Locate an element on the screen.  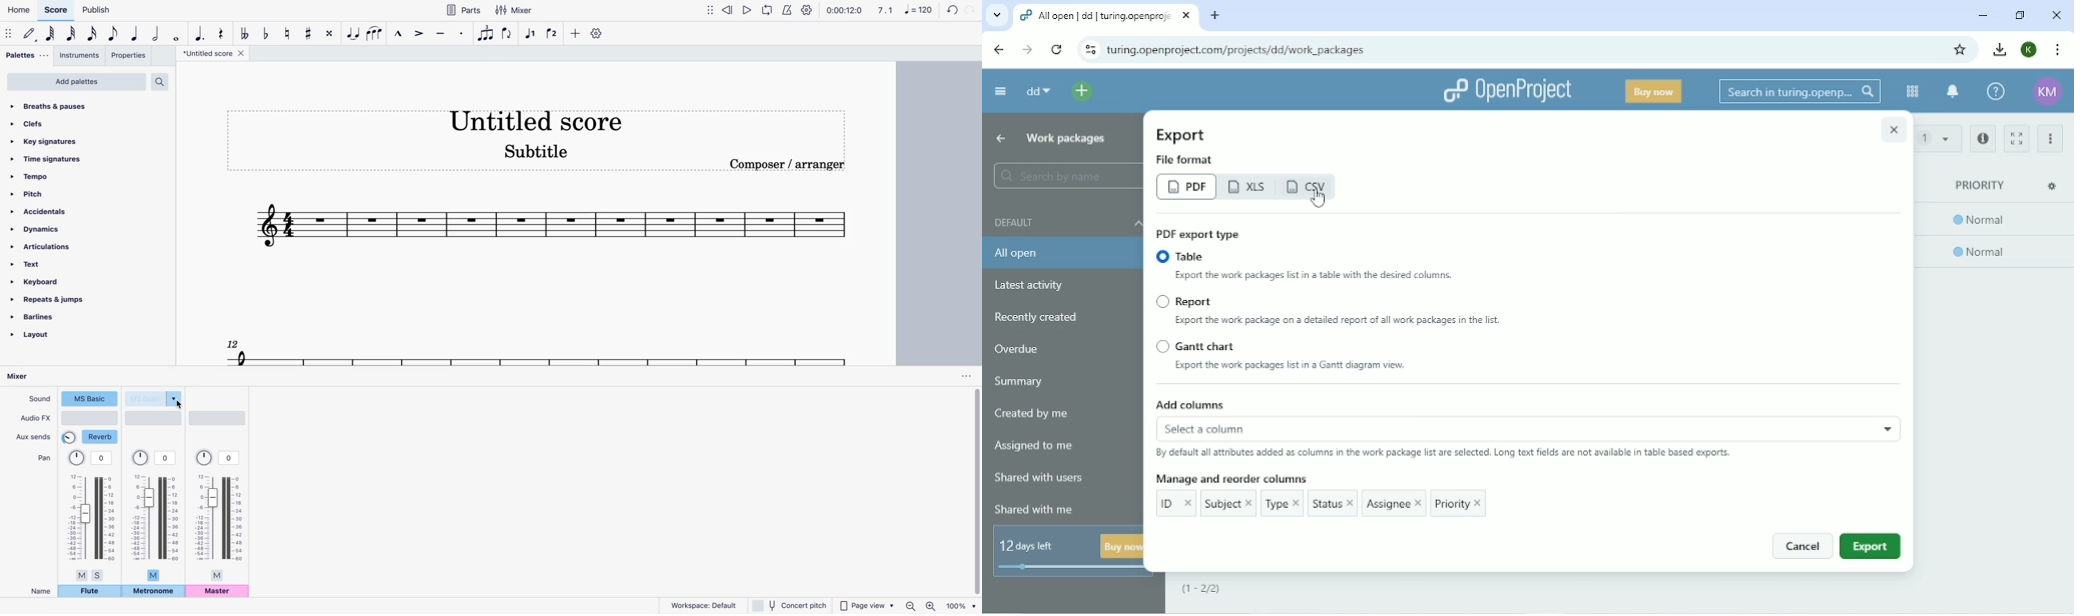
play is located at coordinates (747, 10).